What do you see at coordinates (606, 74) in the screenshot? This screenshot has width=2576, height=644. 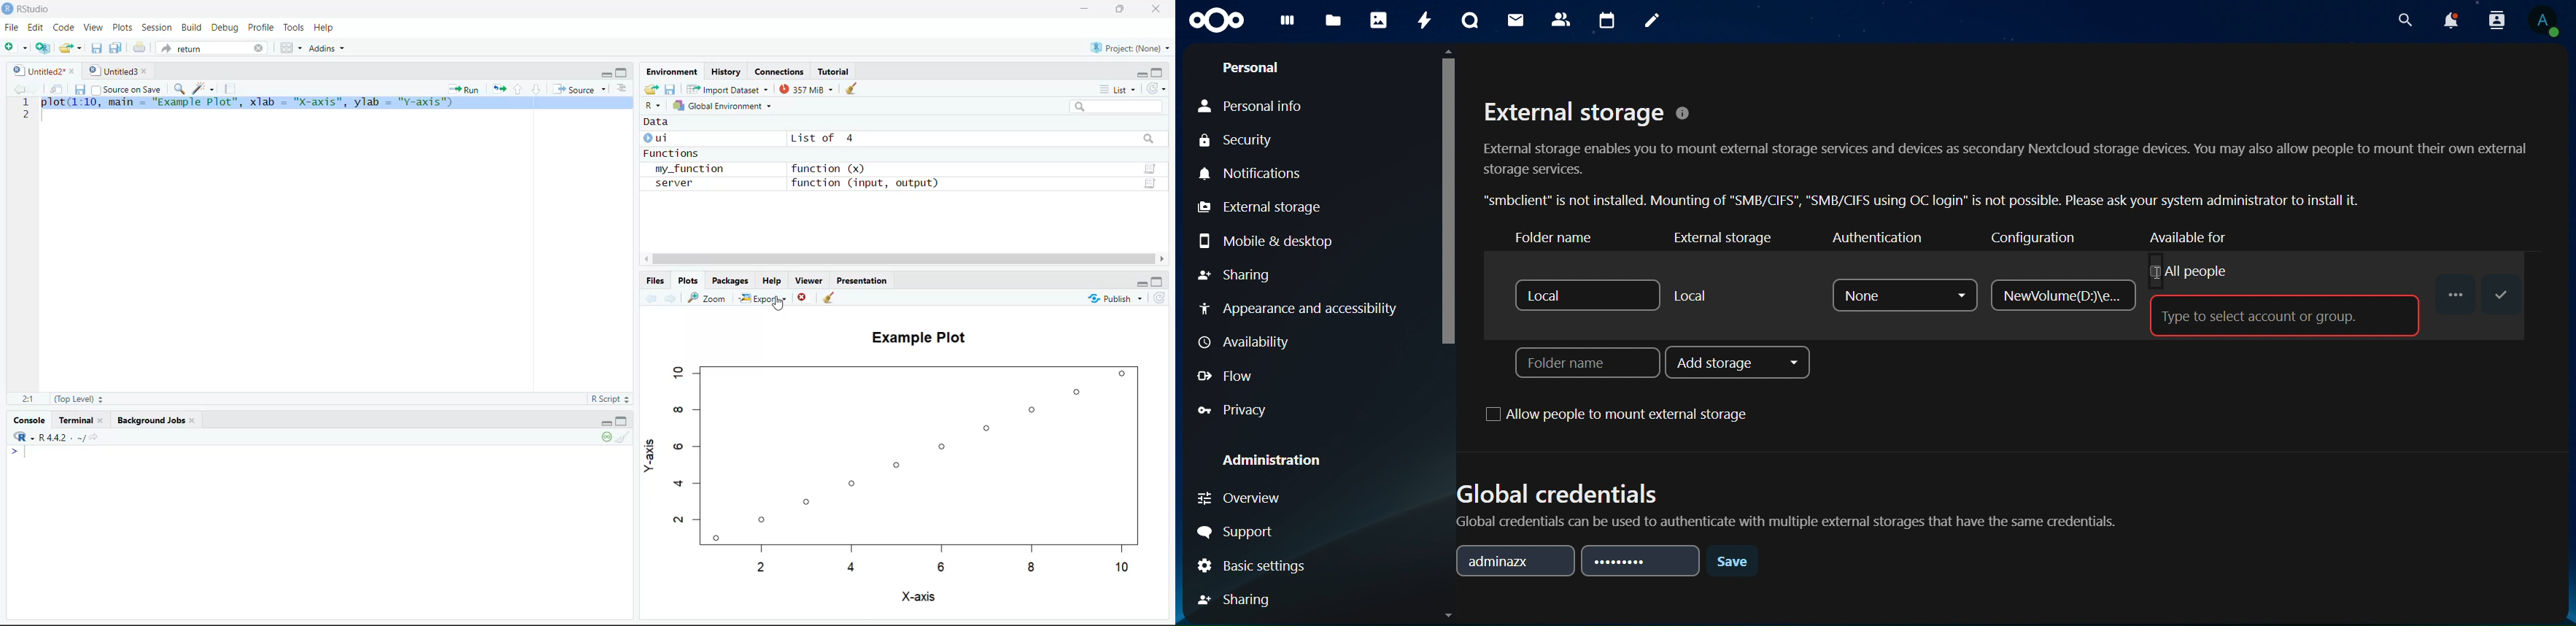 I see `Minimize` at bounding box center [606, 74].